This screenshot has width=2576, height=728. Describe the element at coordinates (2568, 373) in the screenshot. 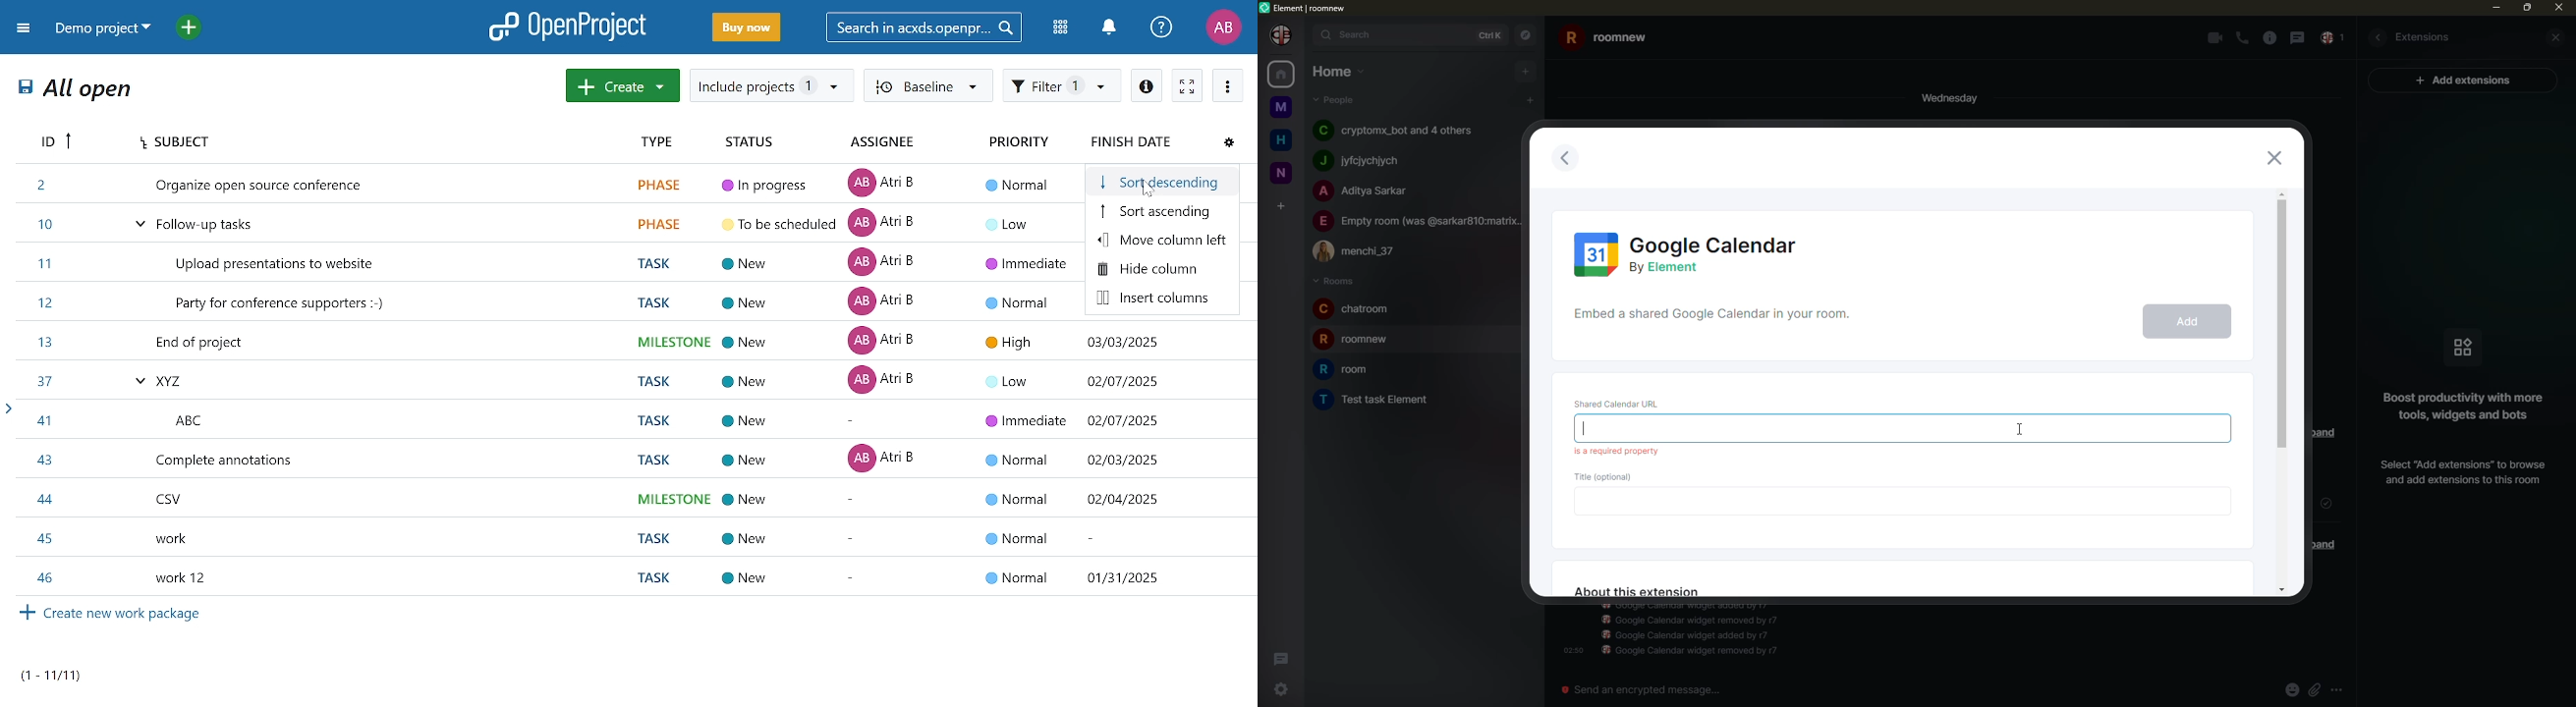

I see `vertical scrollbar` at that location.